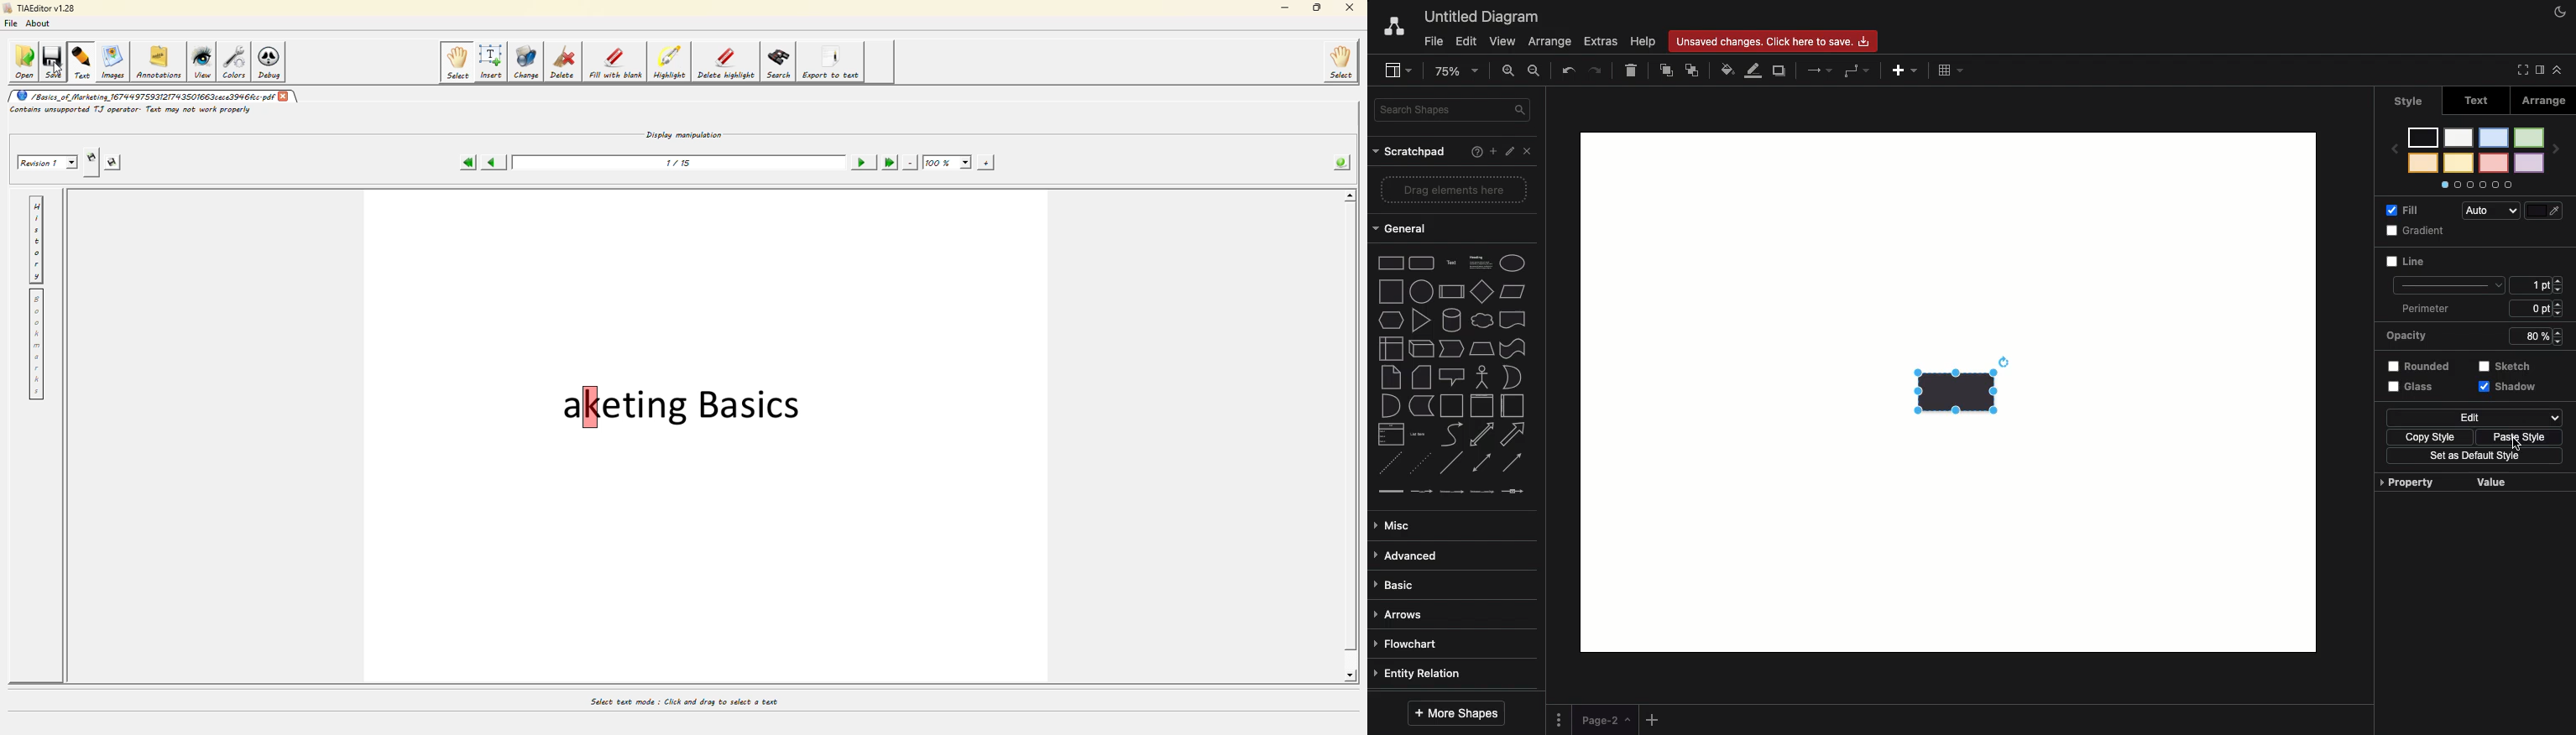 This screenshot has width=2576, height=756. What do you see at coordinates (1387, 462) in the screenshot?
I see `dashed line` at bounding box center [1387, 462].